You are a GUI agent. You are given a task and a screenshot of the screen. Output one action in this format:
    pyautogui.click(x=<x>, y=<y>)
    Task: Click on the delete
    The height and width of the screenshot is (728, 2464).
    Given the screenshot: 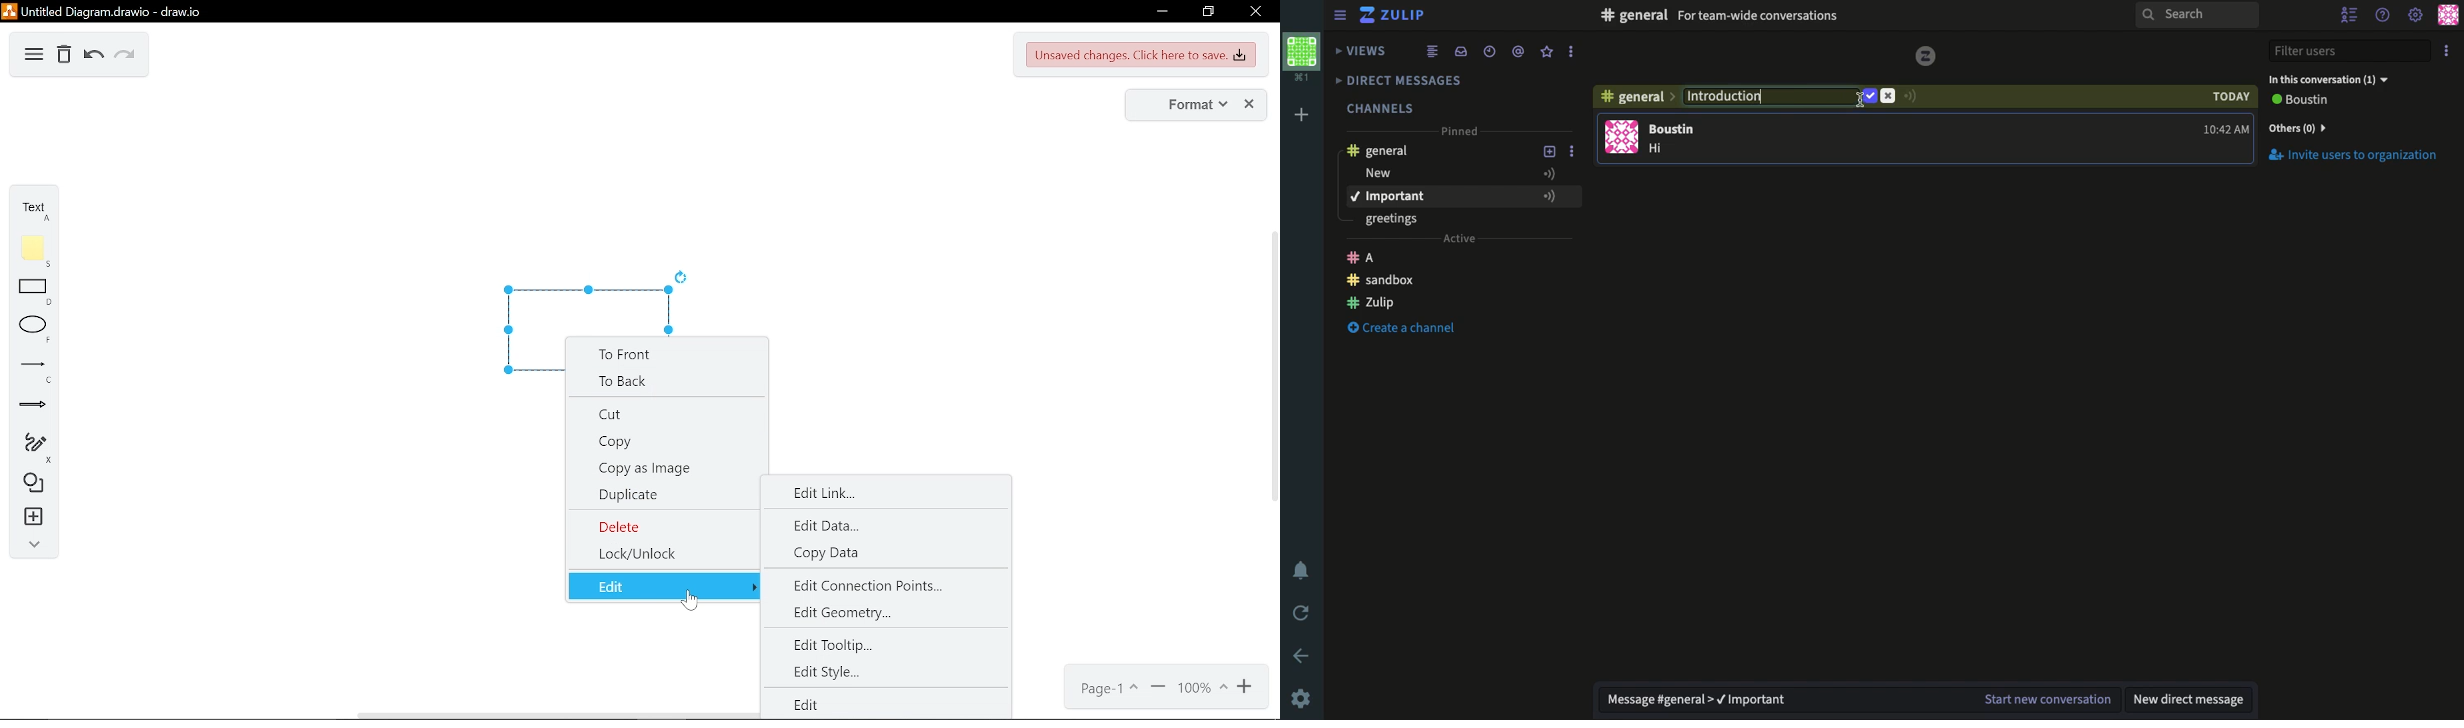 What is the action you would take?
    pyautogui.click(x=64, y=57)
    